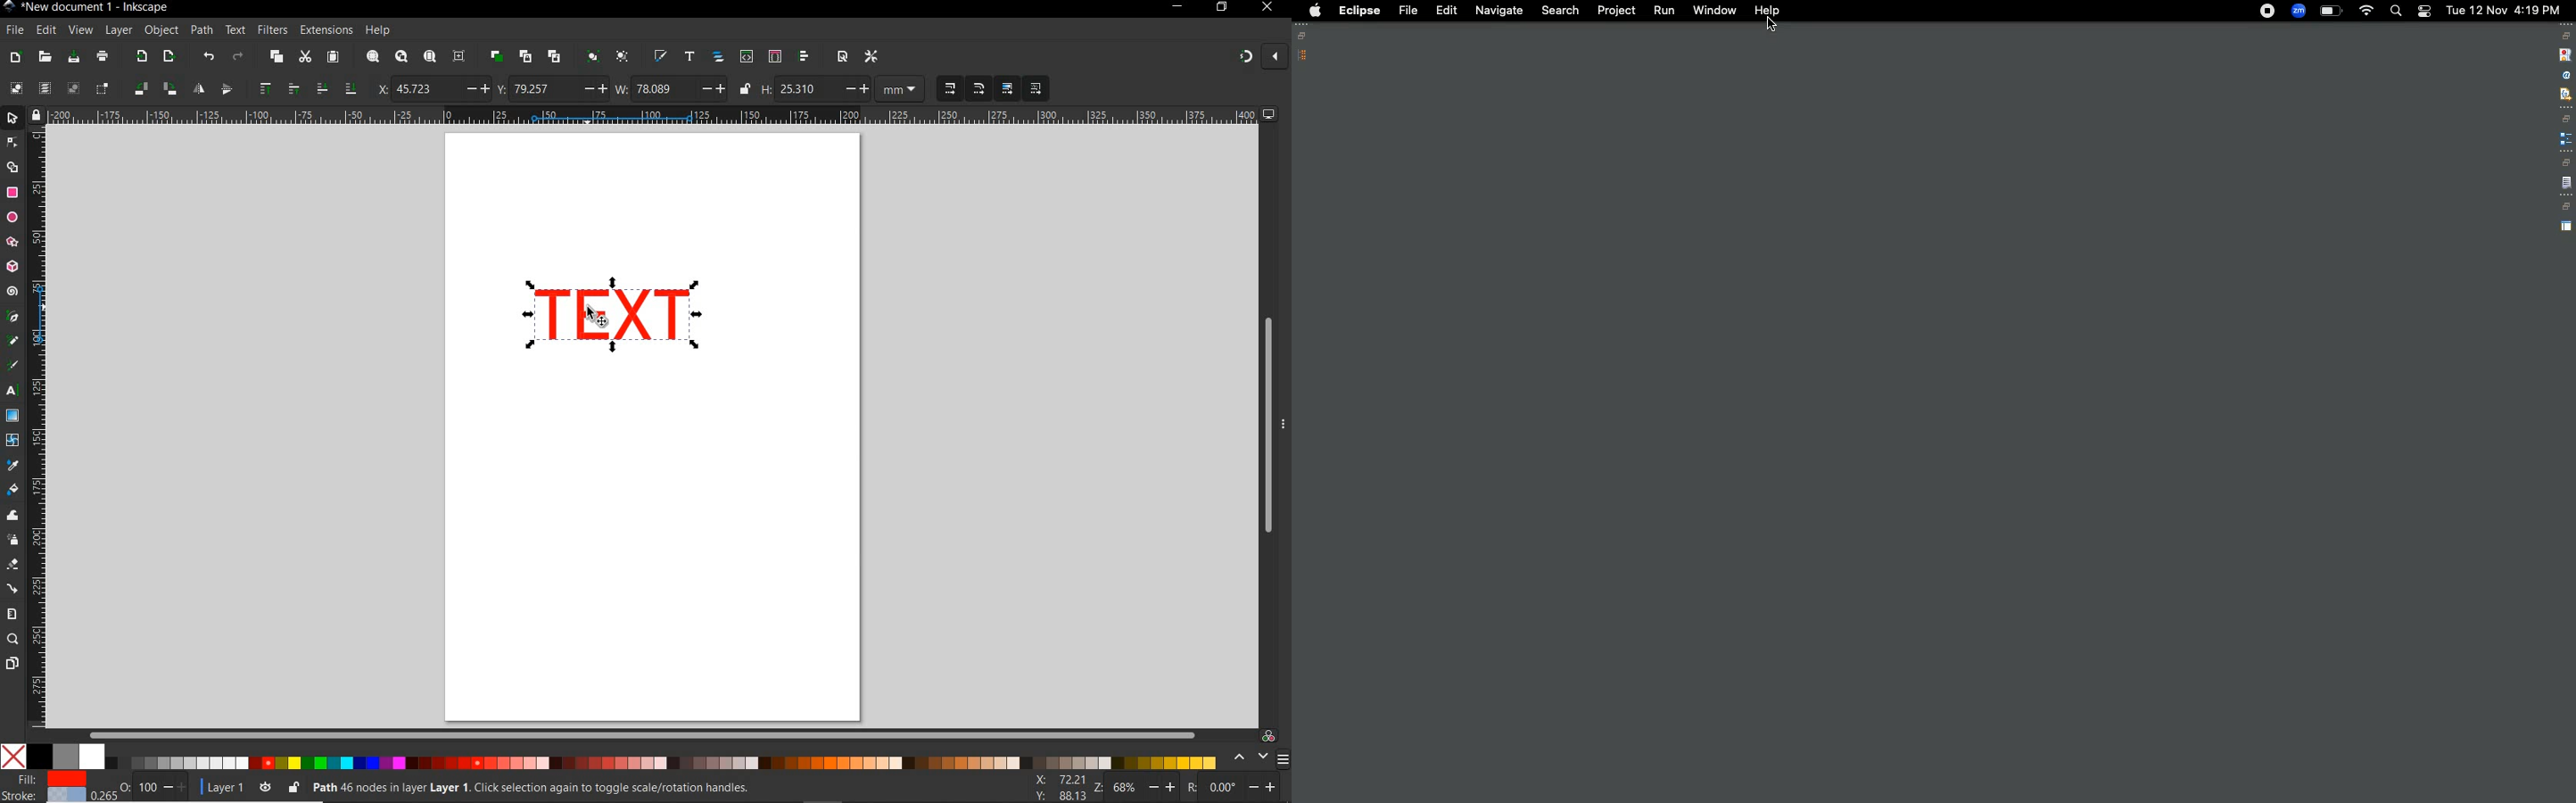 This screenshot has height=812, width=2576. Describe the element at coordinates (1007, 89) in the screenshot. I see `MOVE GRADIENTS` at that location.